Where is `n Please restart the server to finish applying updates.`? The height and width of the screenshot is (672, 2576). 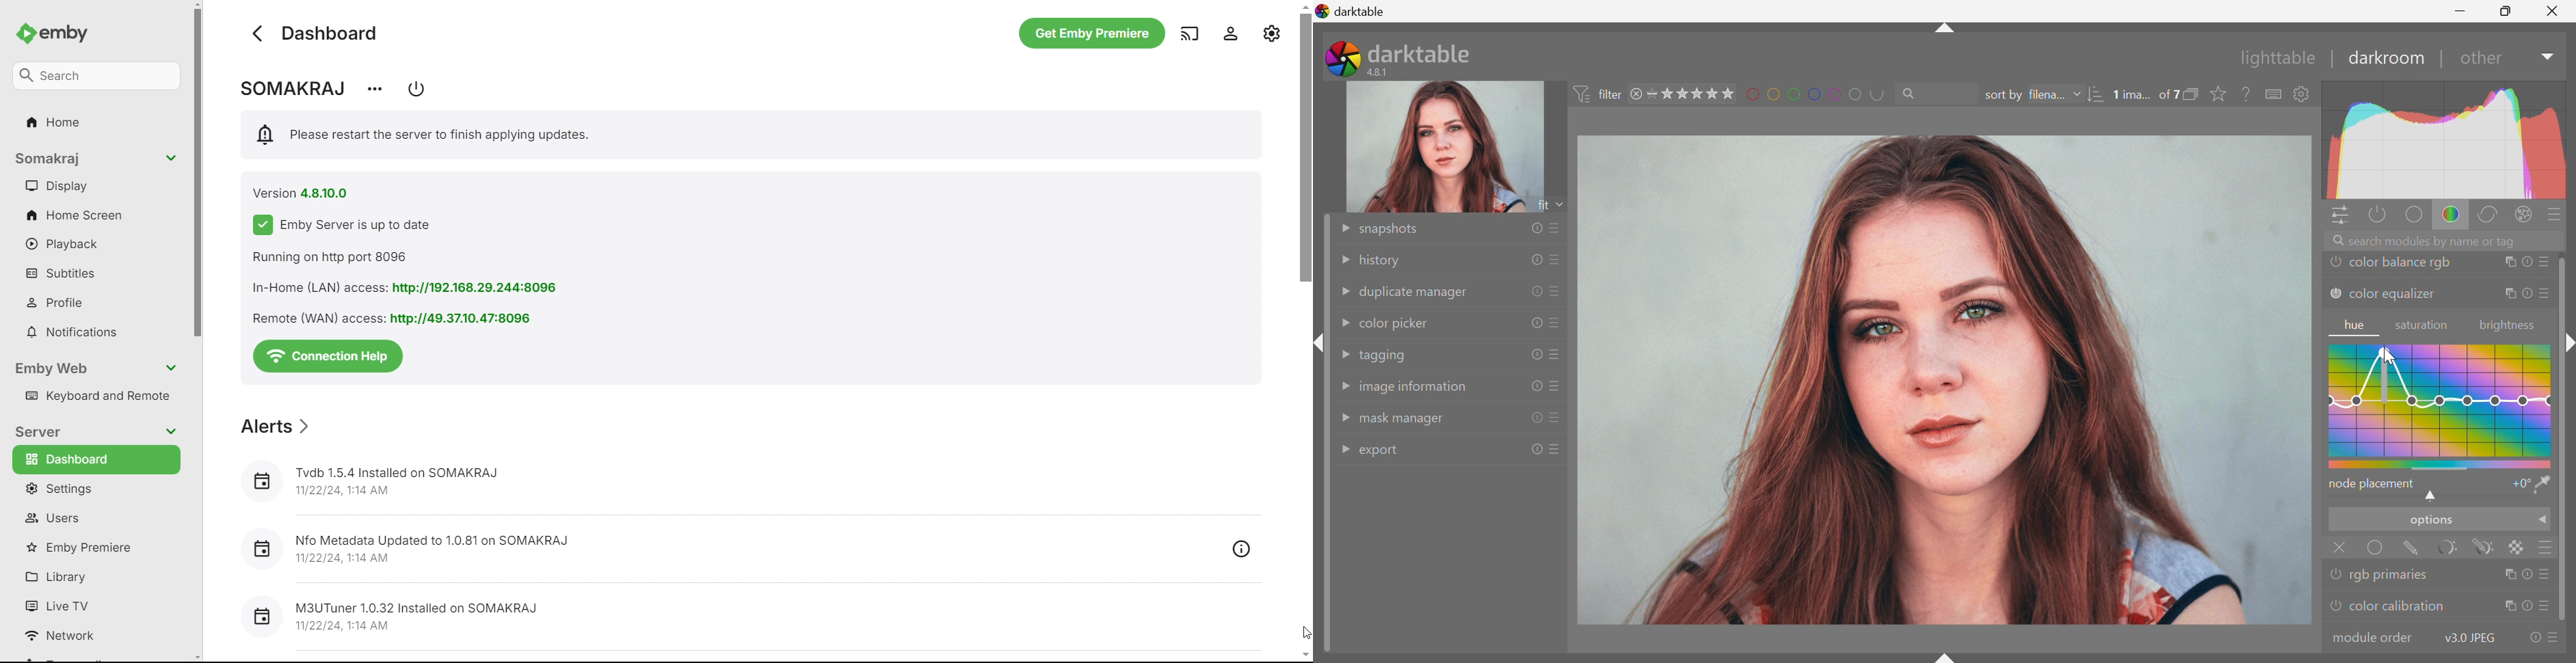
n Please restart the server to finish applying updates. is located at coordinates (425, 135).